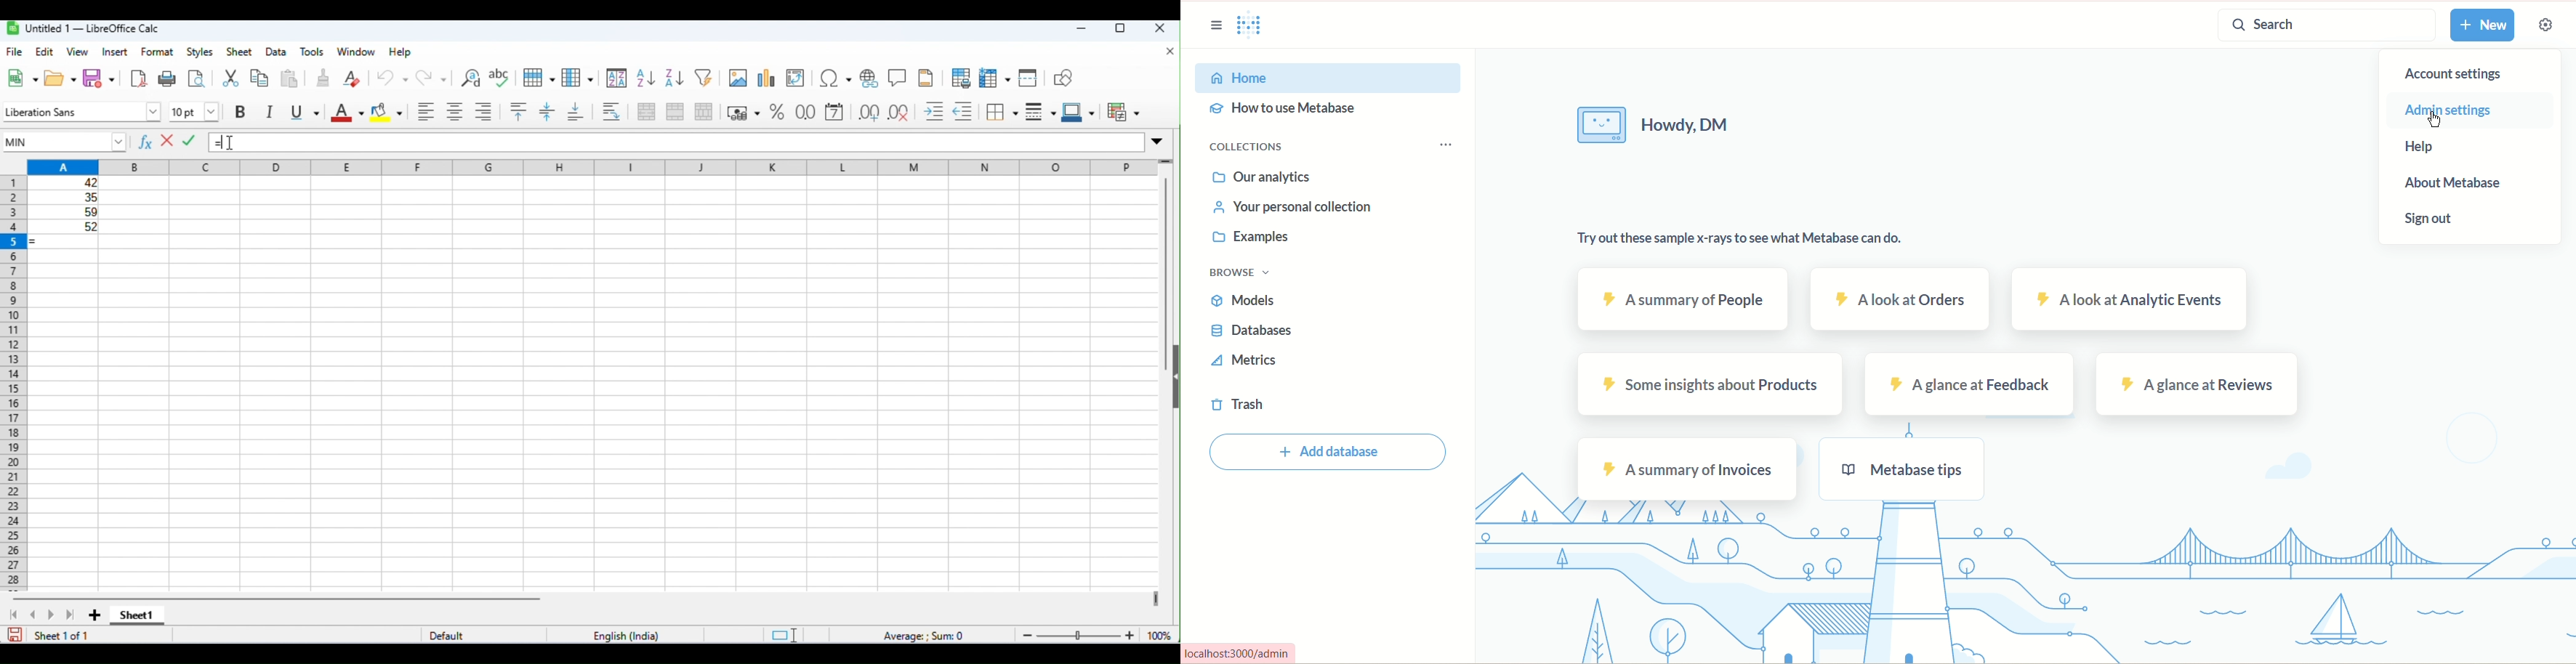  I want to click on format, so click(157, 52).